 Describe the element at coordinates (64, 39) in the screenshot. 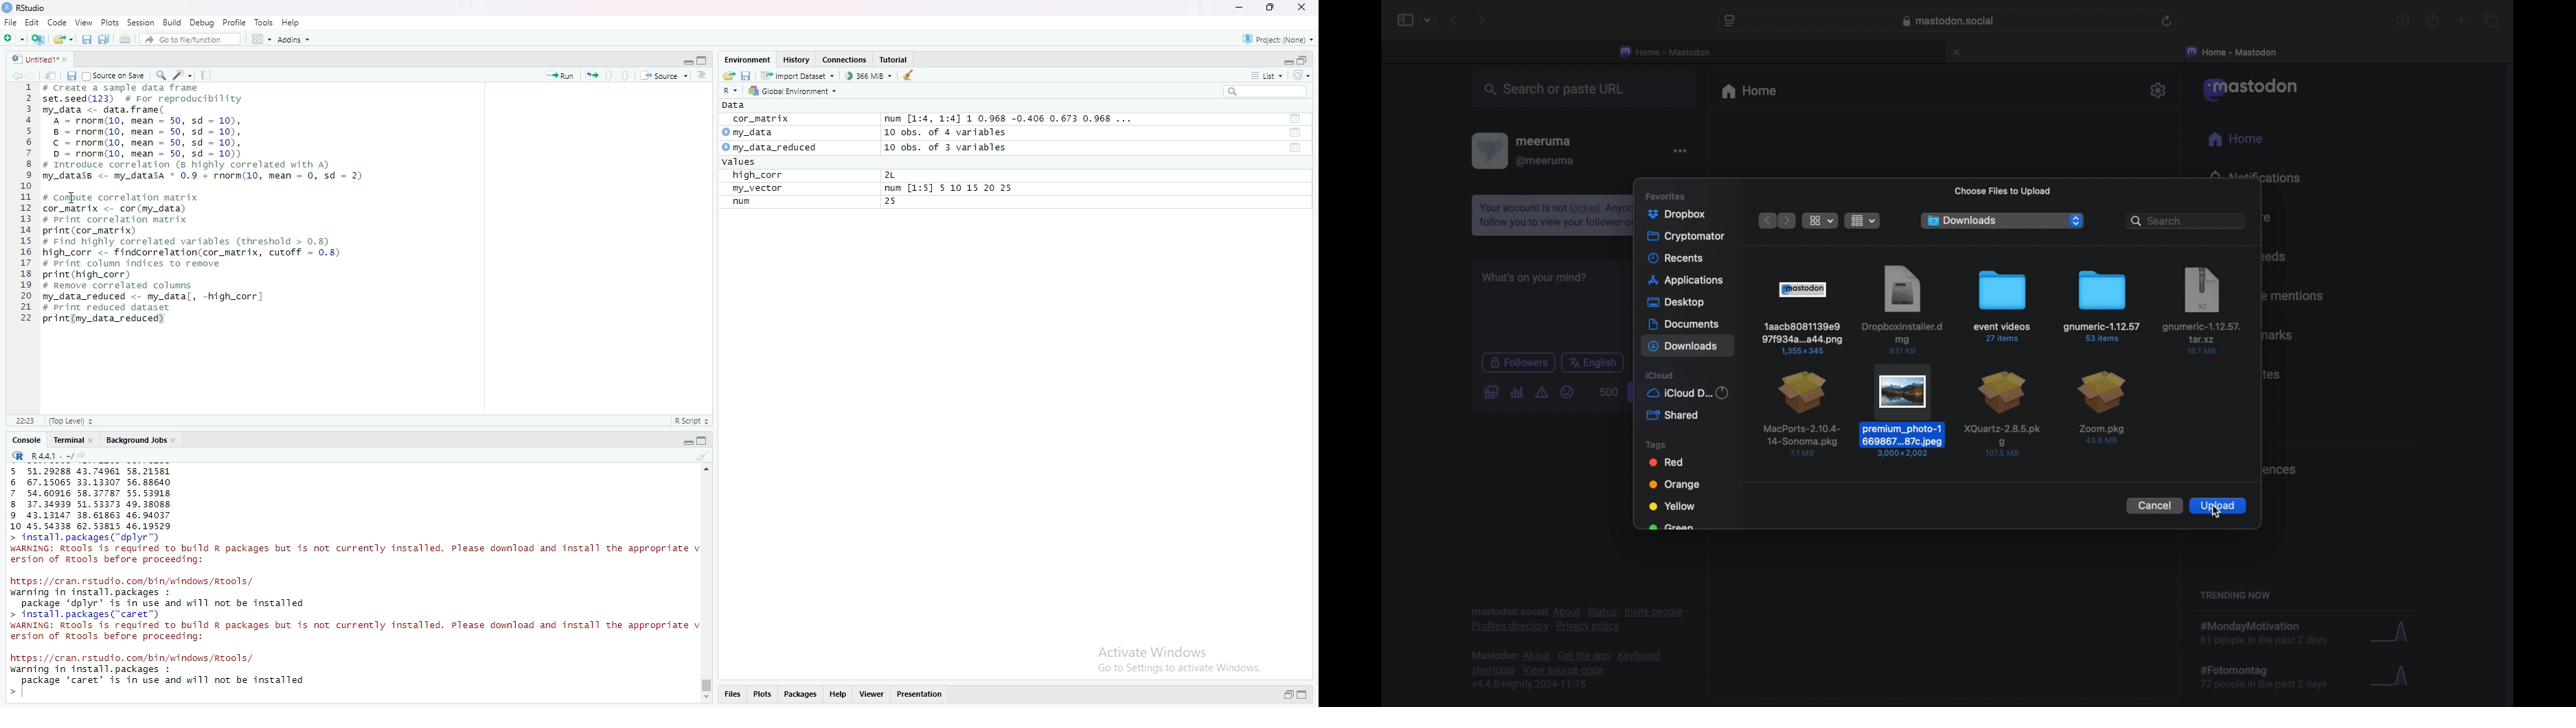

I see `share folder ` at that location.